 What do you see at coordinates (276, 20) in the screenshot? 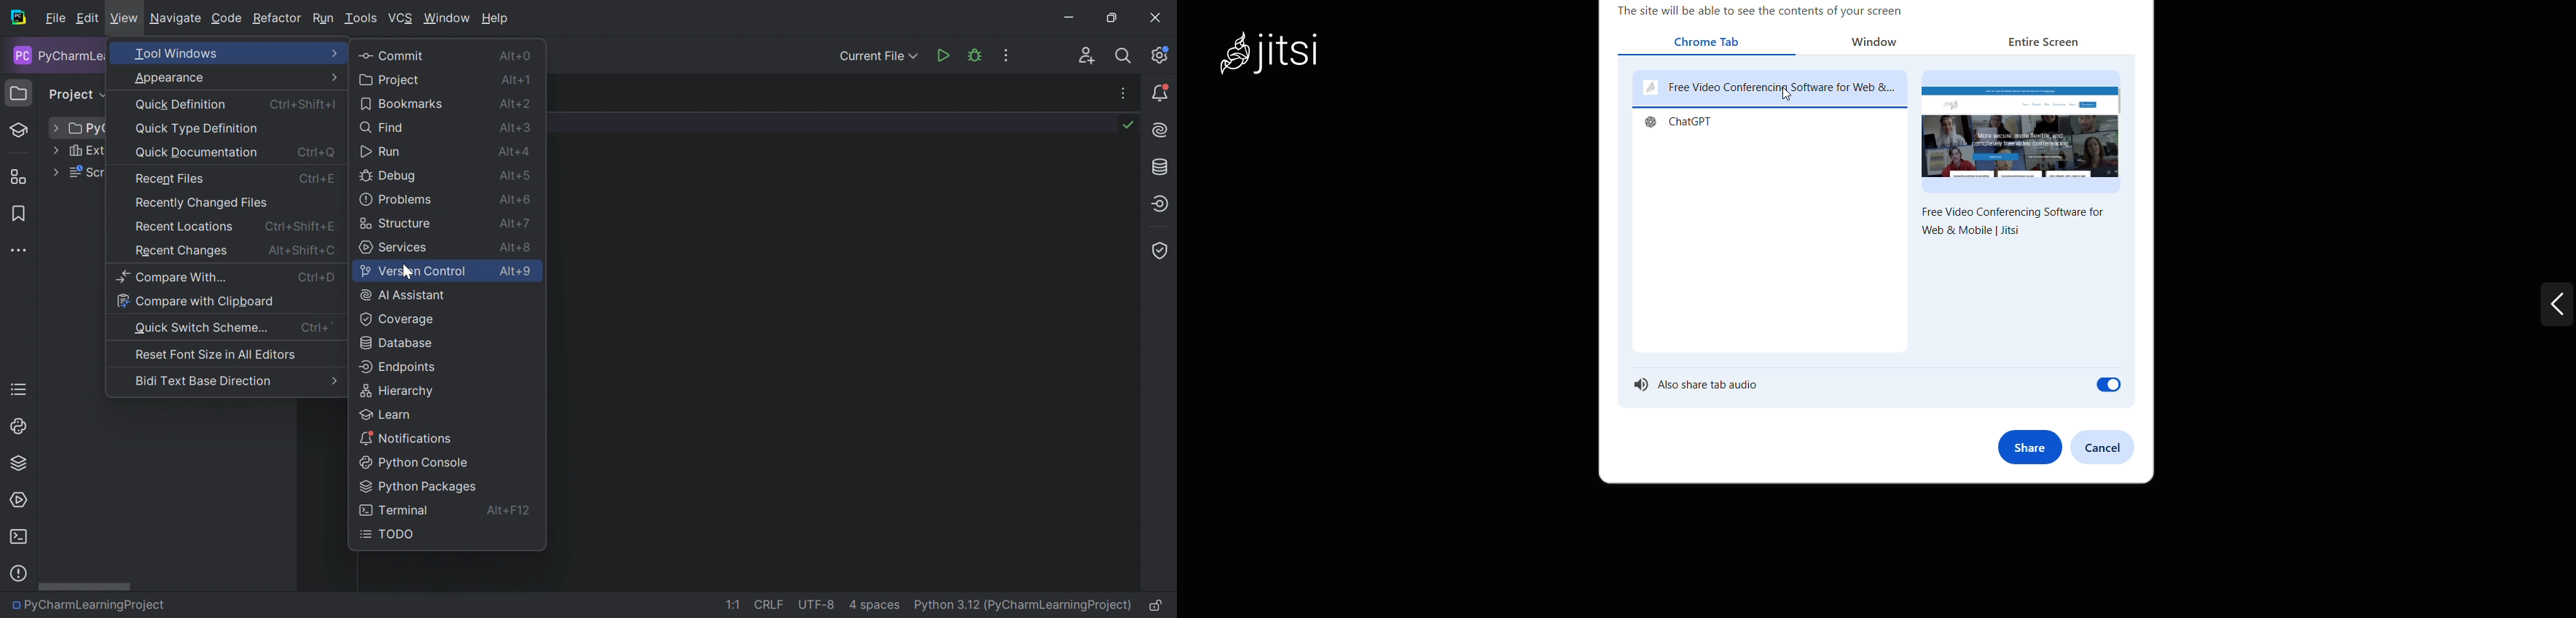
I see `Refactor` at bounding box center [276, 20].